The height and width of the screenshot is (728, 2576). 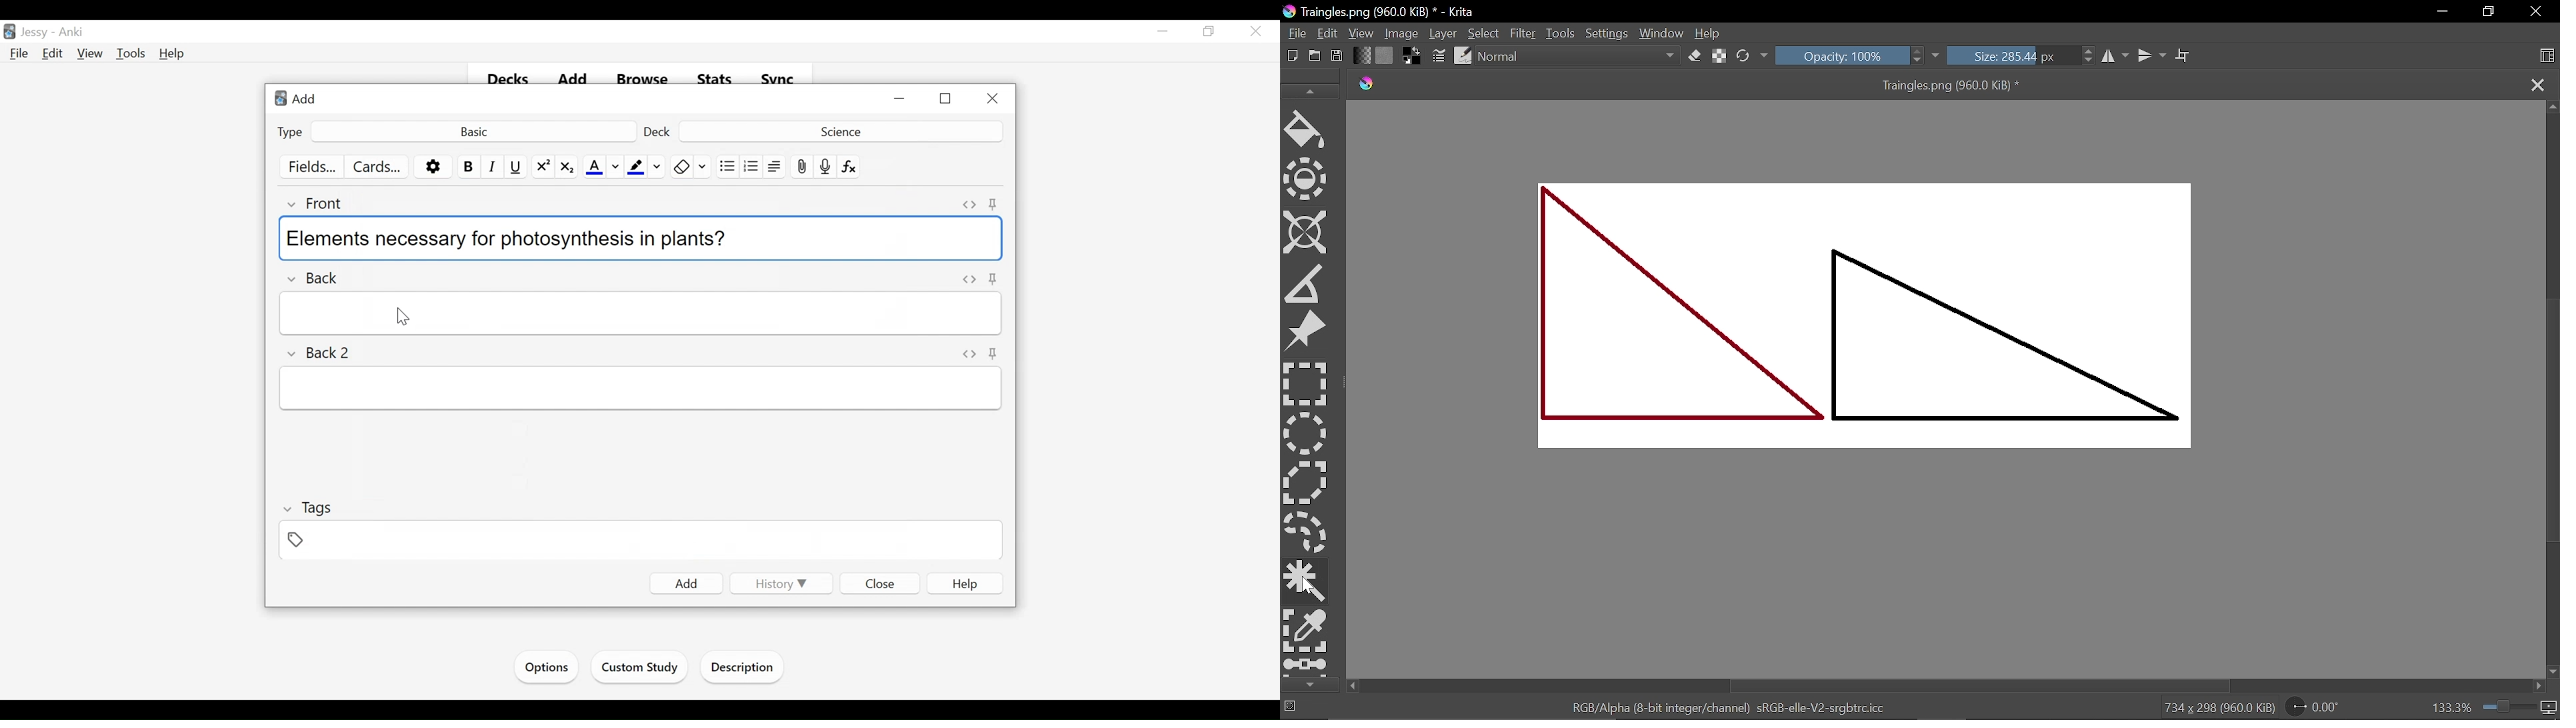 I want to click on Text Highlight Color, so click(x=635, y=167).